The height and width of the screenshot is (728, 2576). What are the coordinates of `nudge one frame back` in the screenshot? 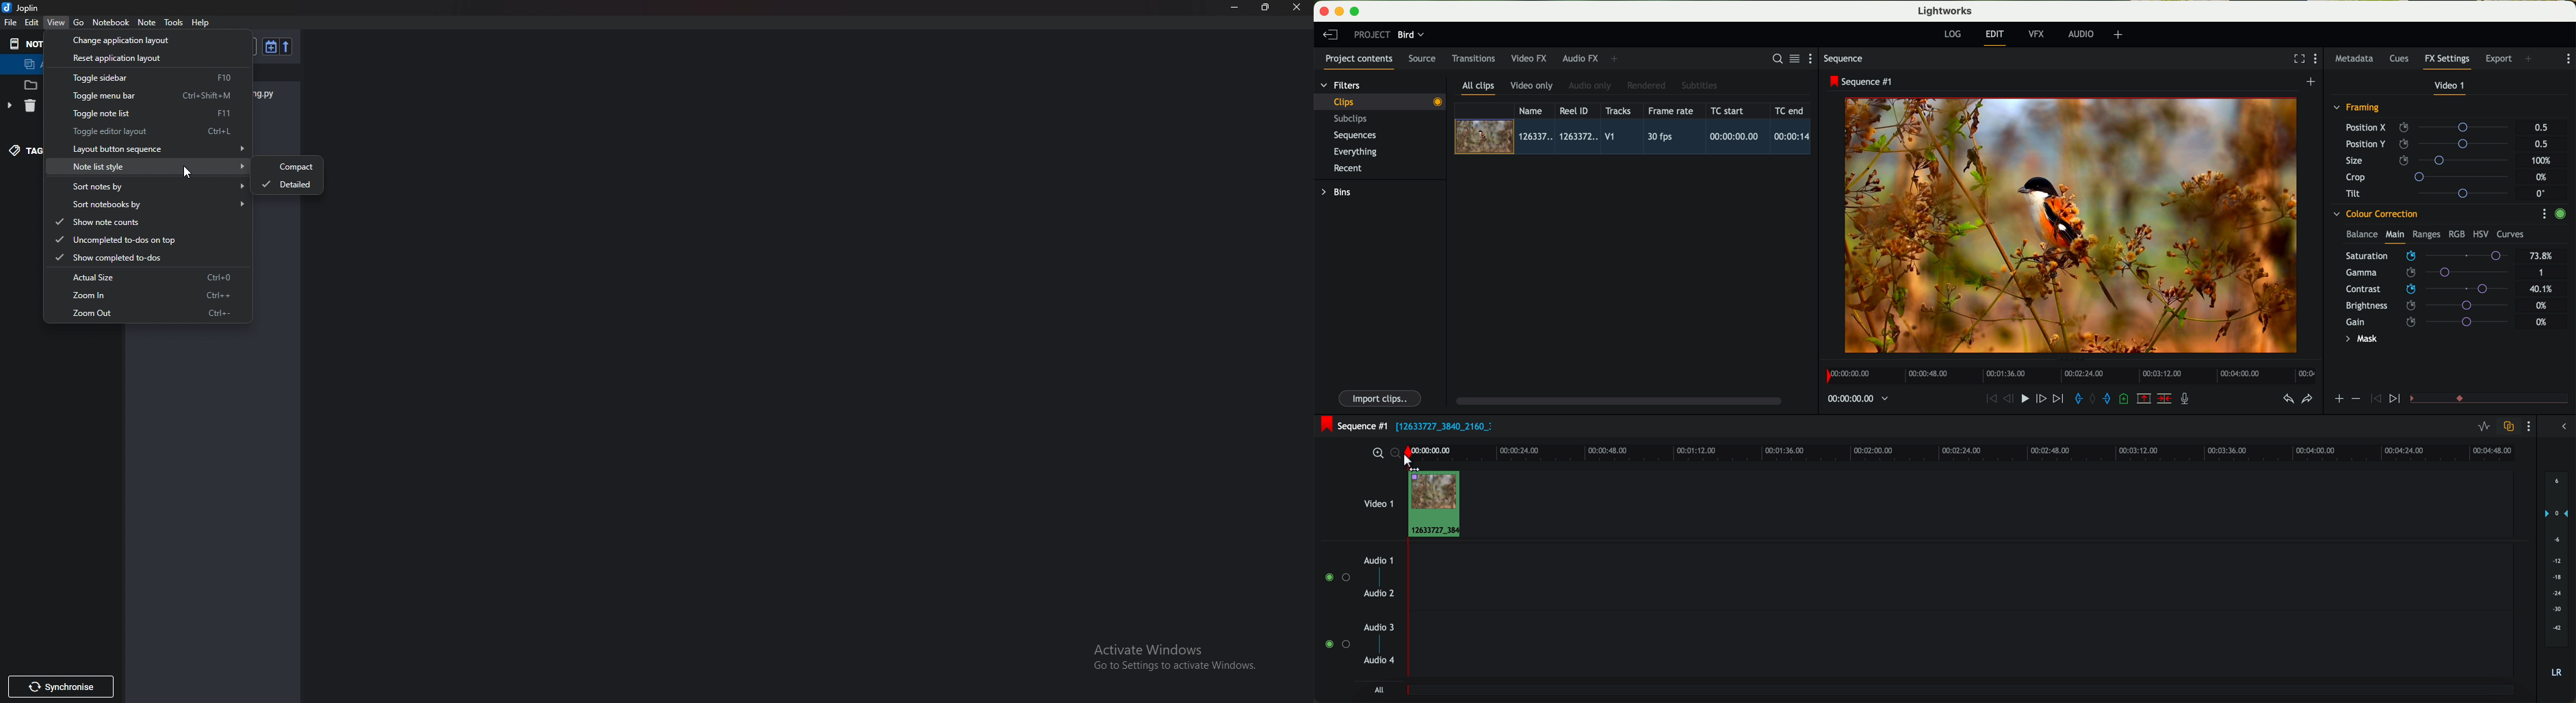 It's located at (2010, 400).